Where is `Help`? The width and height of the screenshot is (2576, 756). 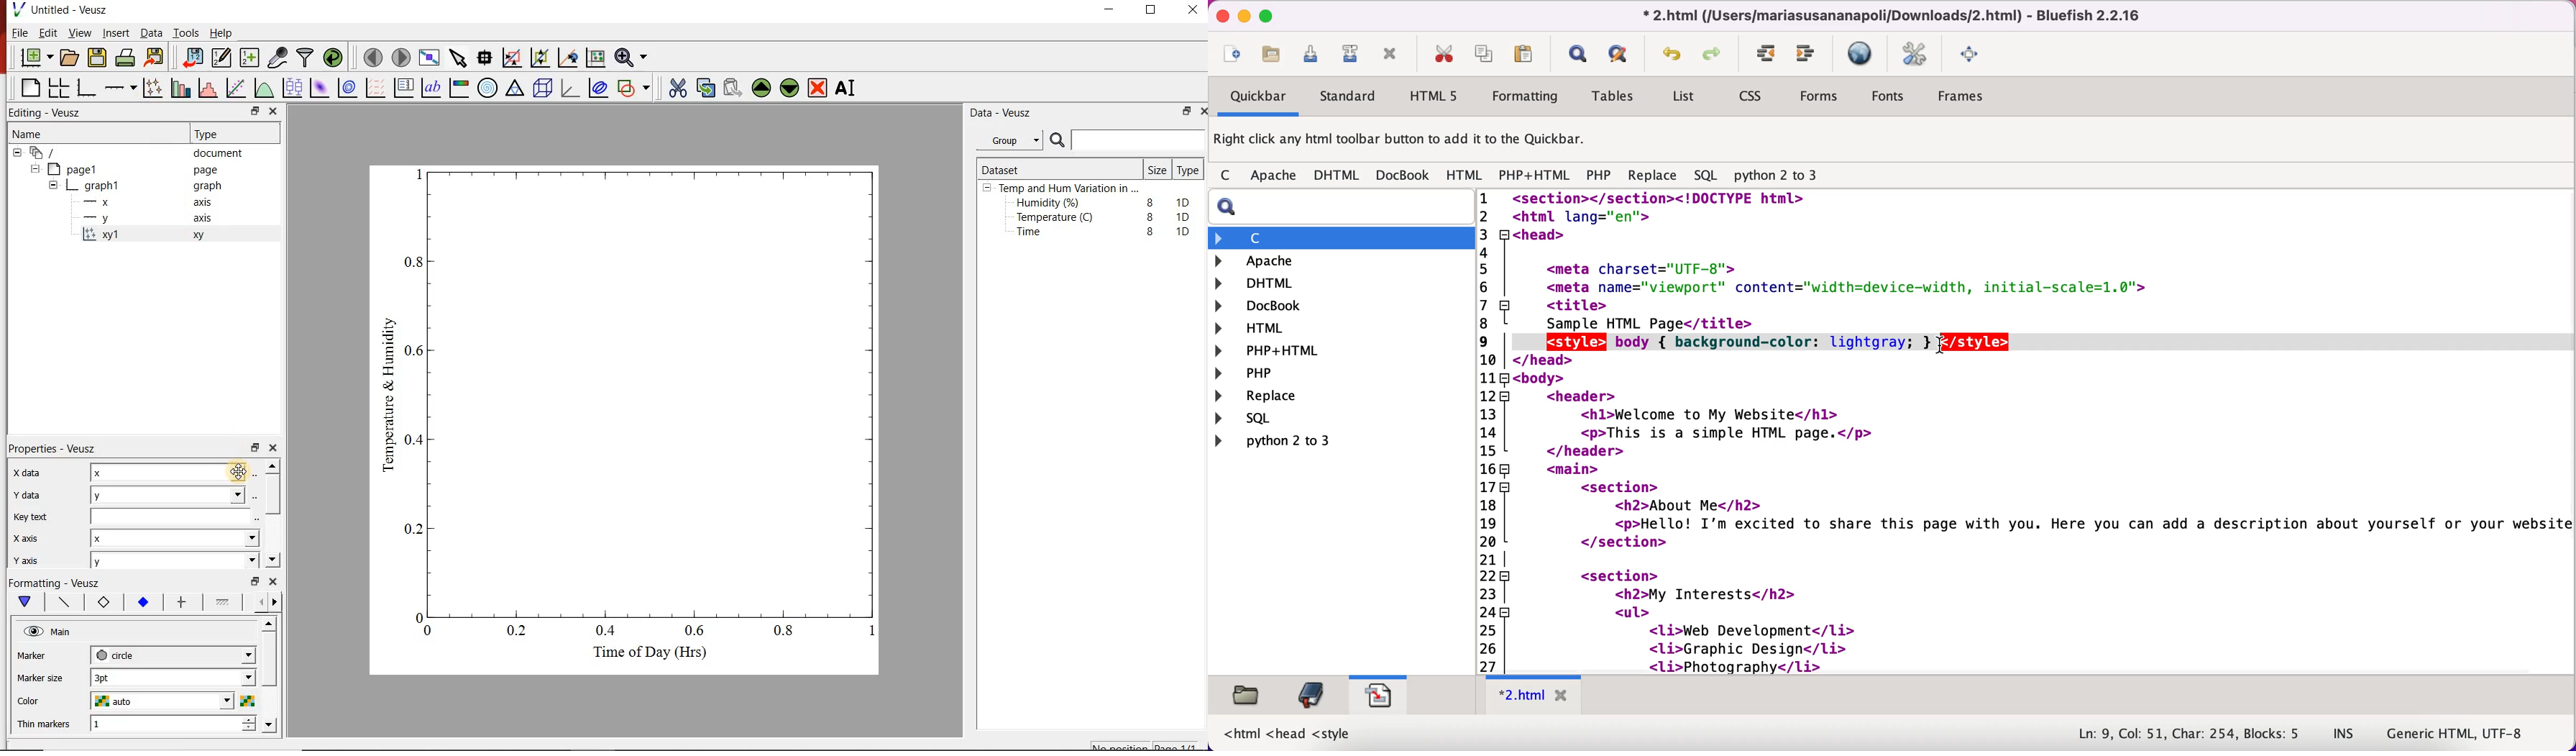 Help is located at coordinates (222, 32).